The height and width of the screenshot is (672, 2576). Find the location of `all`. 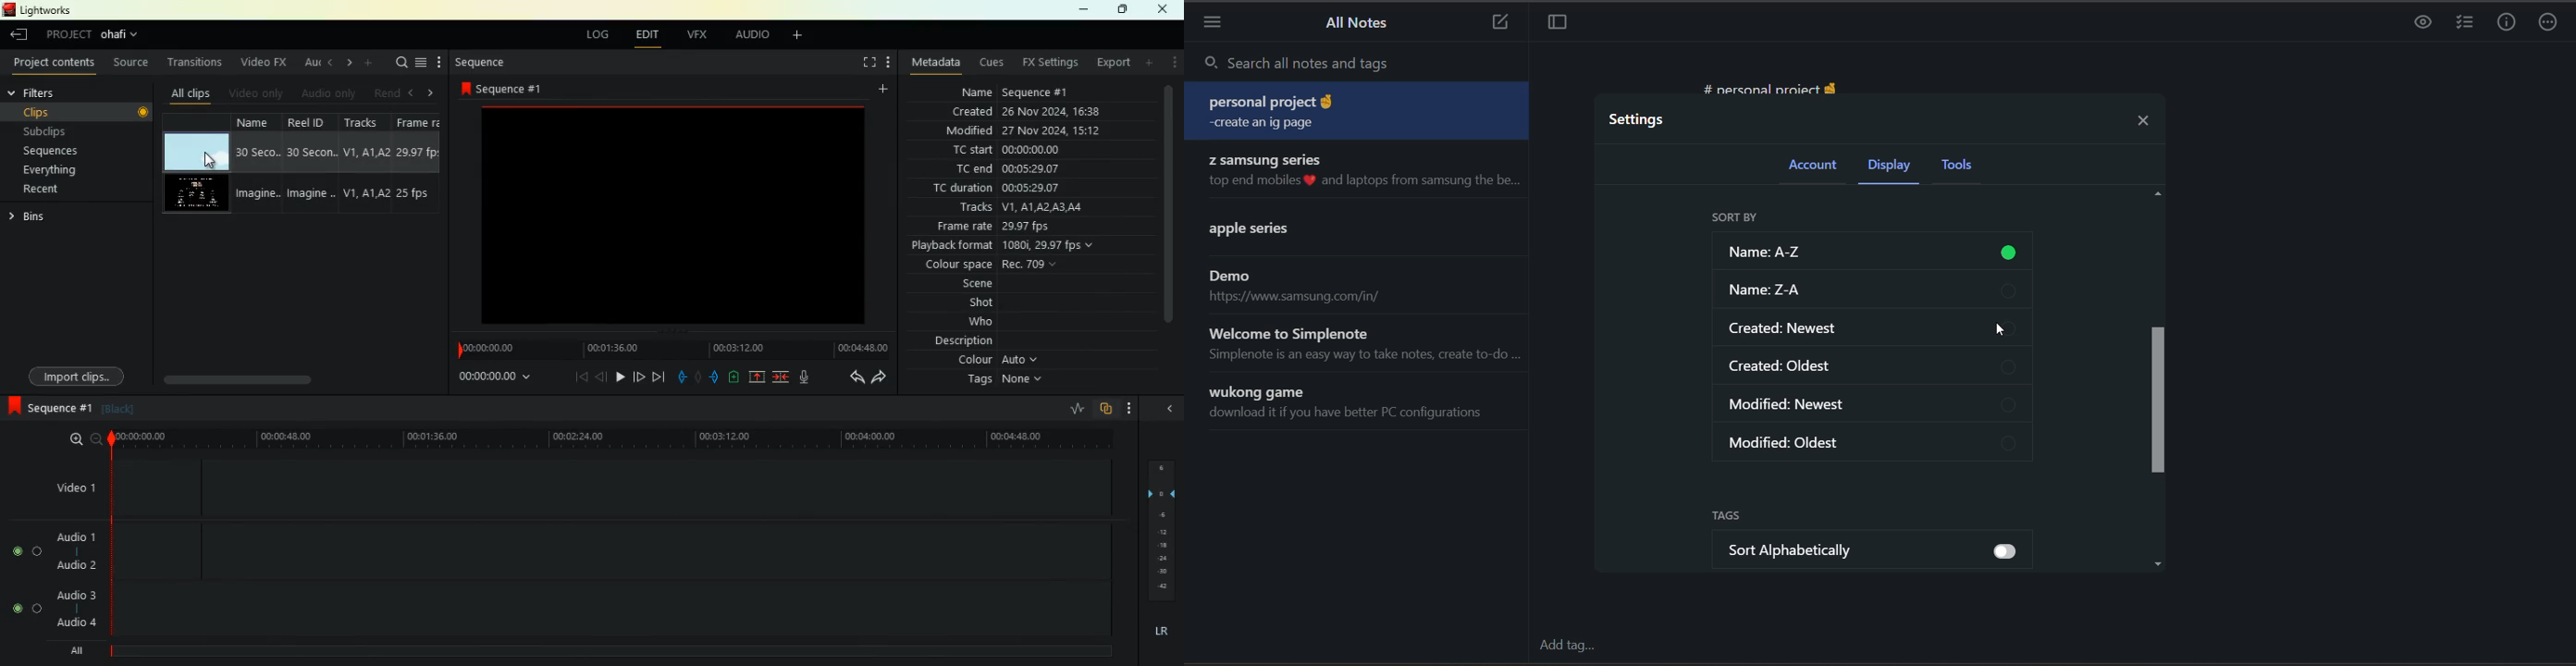

all is located at coordinates (72, 651).